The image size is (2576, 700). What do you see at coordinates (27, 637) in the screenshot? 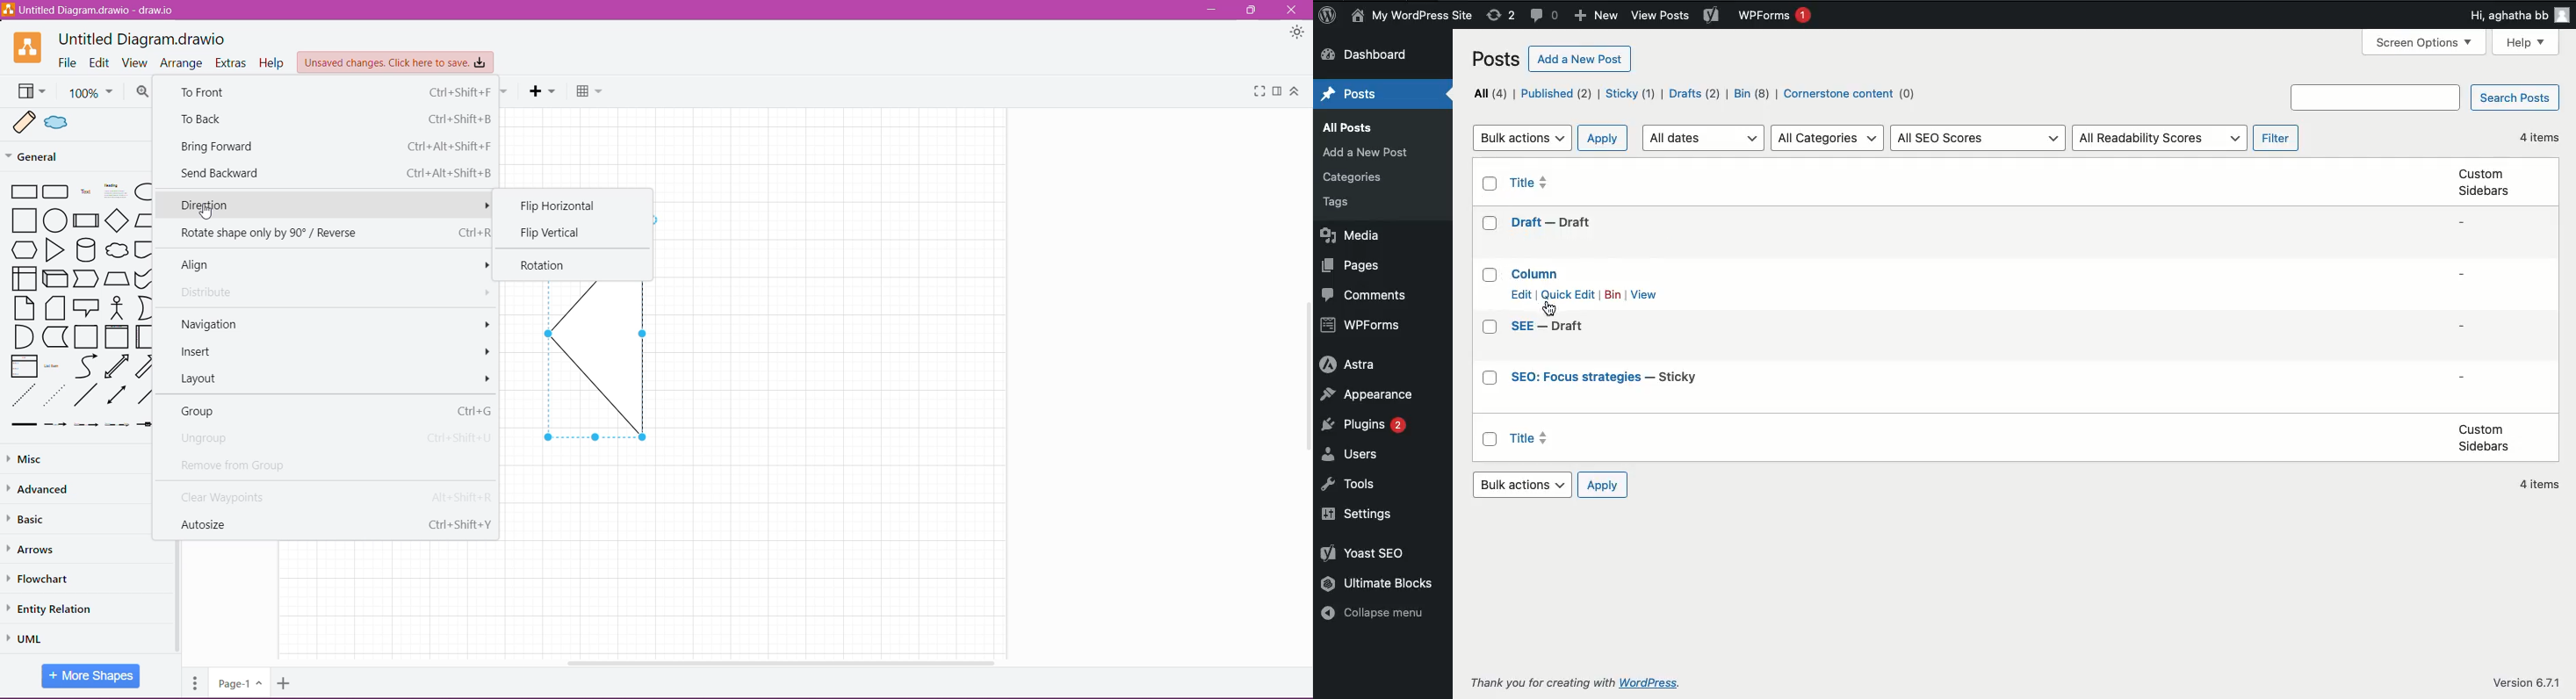
I see `UML` at bounding box center [27, 637].